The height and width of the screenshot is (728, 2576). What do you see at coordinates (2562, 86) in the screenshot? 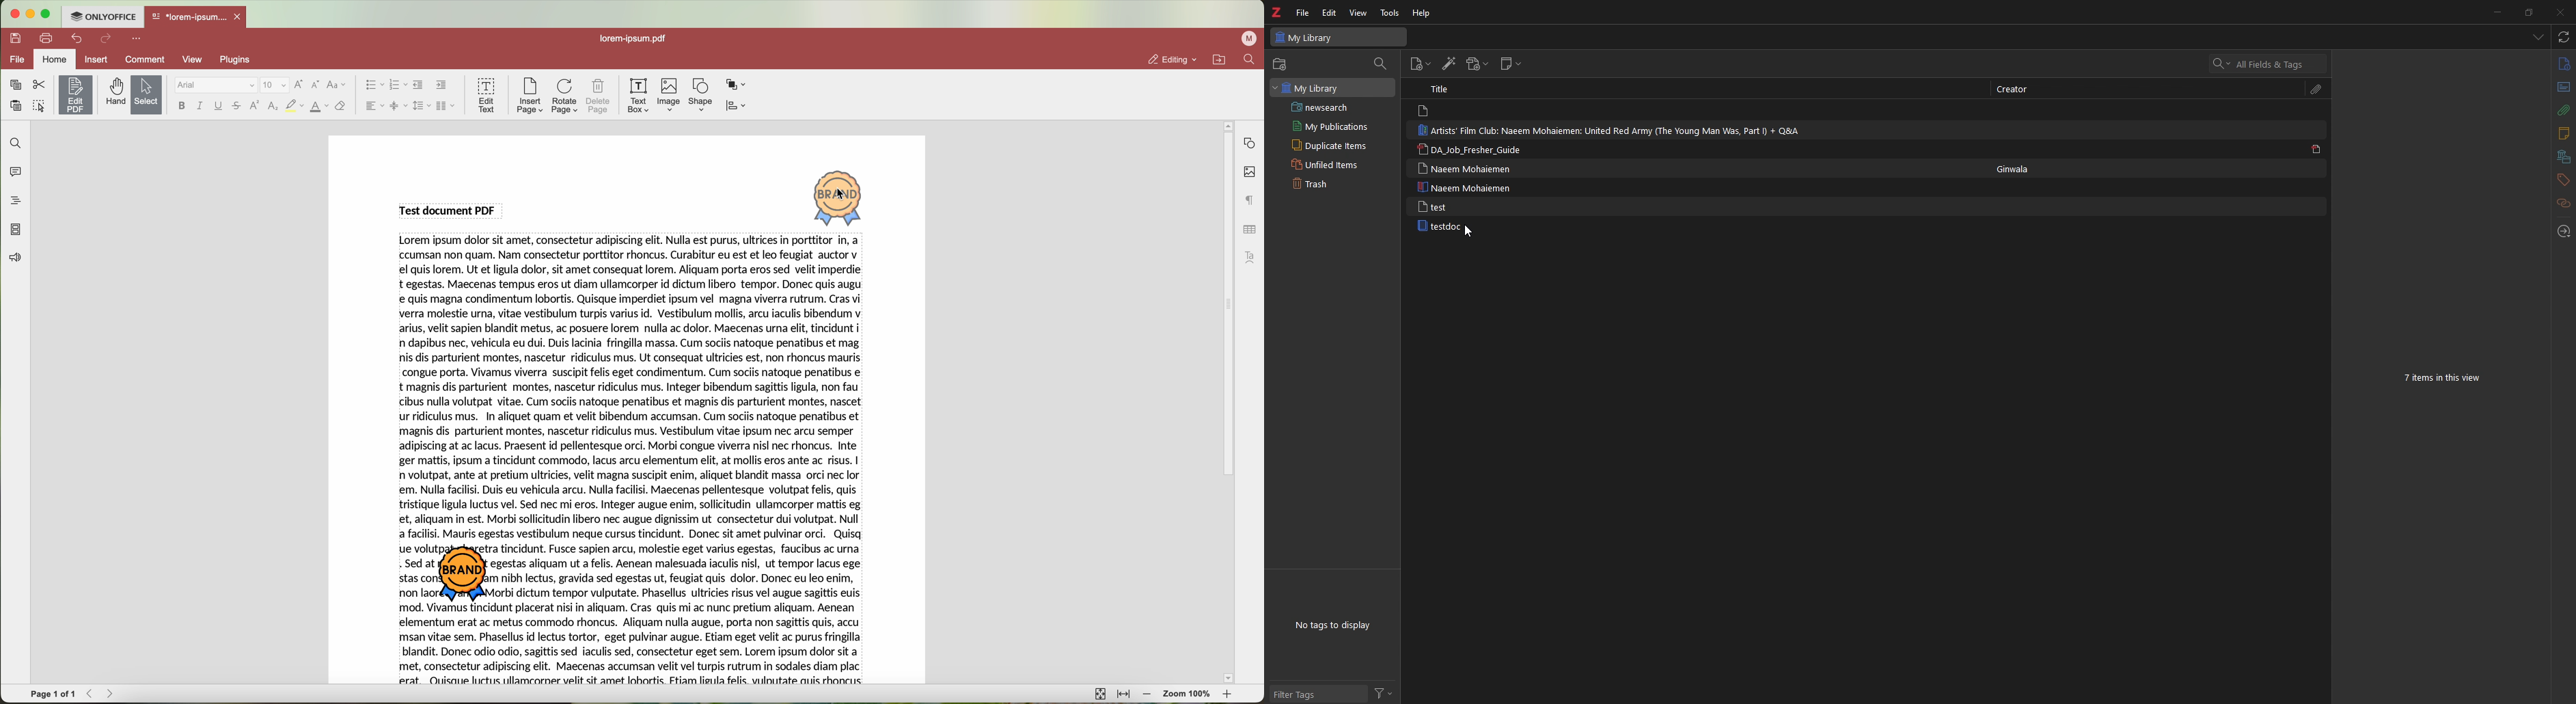
I see `abstract` at bounding box center [2562, 86].